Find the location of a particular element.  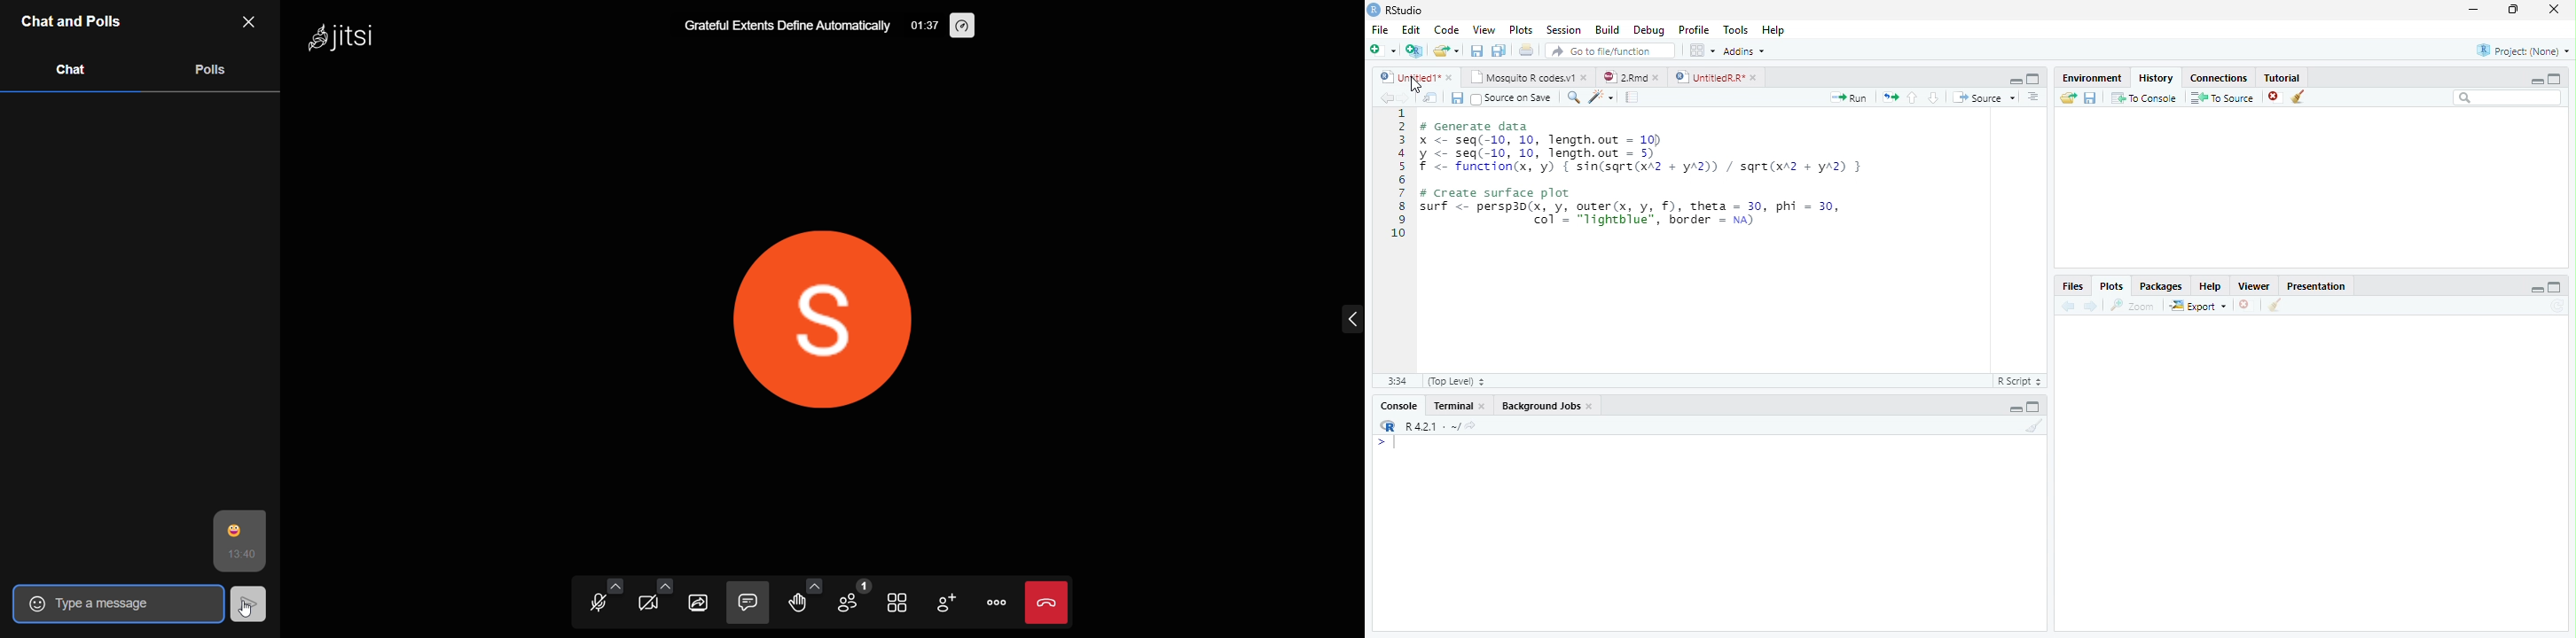

Previous plot is located at coordinates (2068, 306).